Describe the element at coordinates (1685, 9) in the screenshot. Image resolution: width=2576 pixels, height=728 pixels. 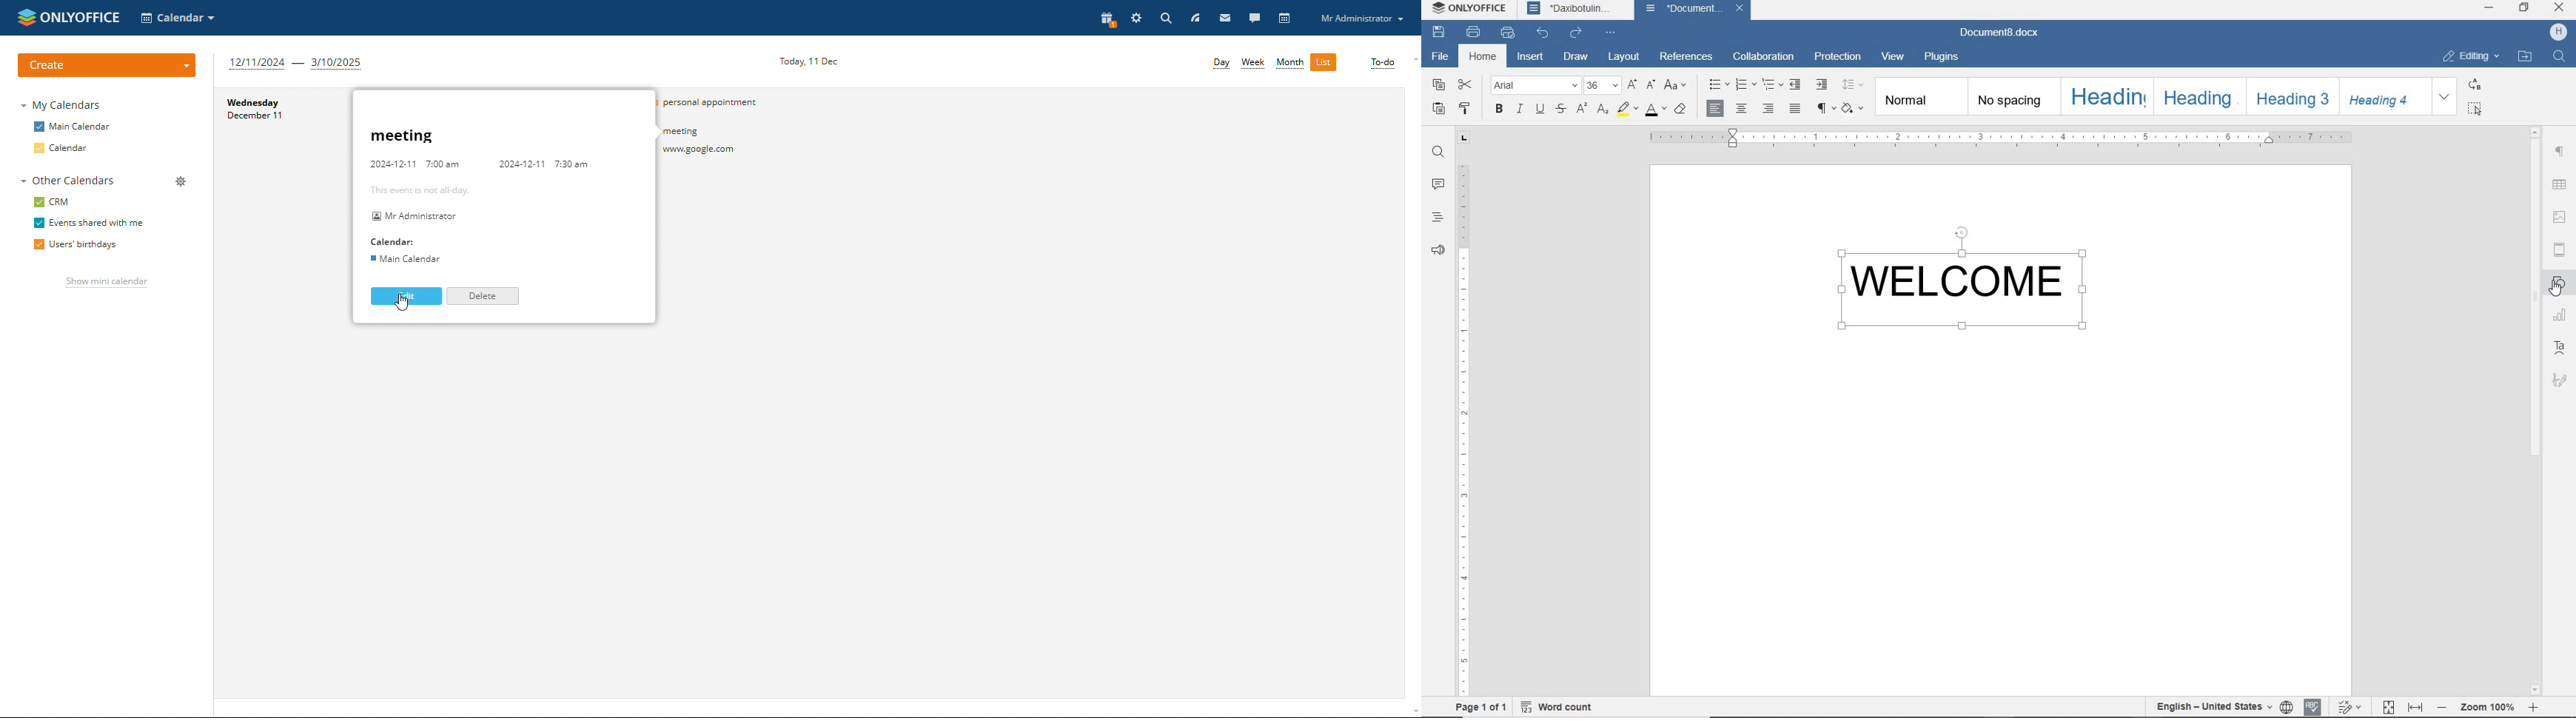
I see `Document...` at that location.